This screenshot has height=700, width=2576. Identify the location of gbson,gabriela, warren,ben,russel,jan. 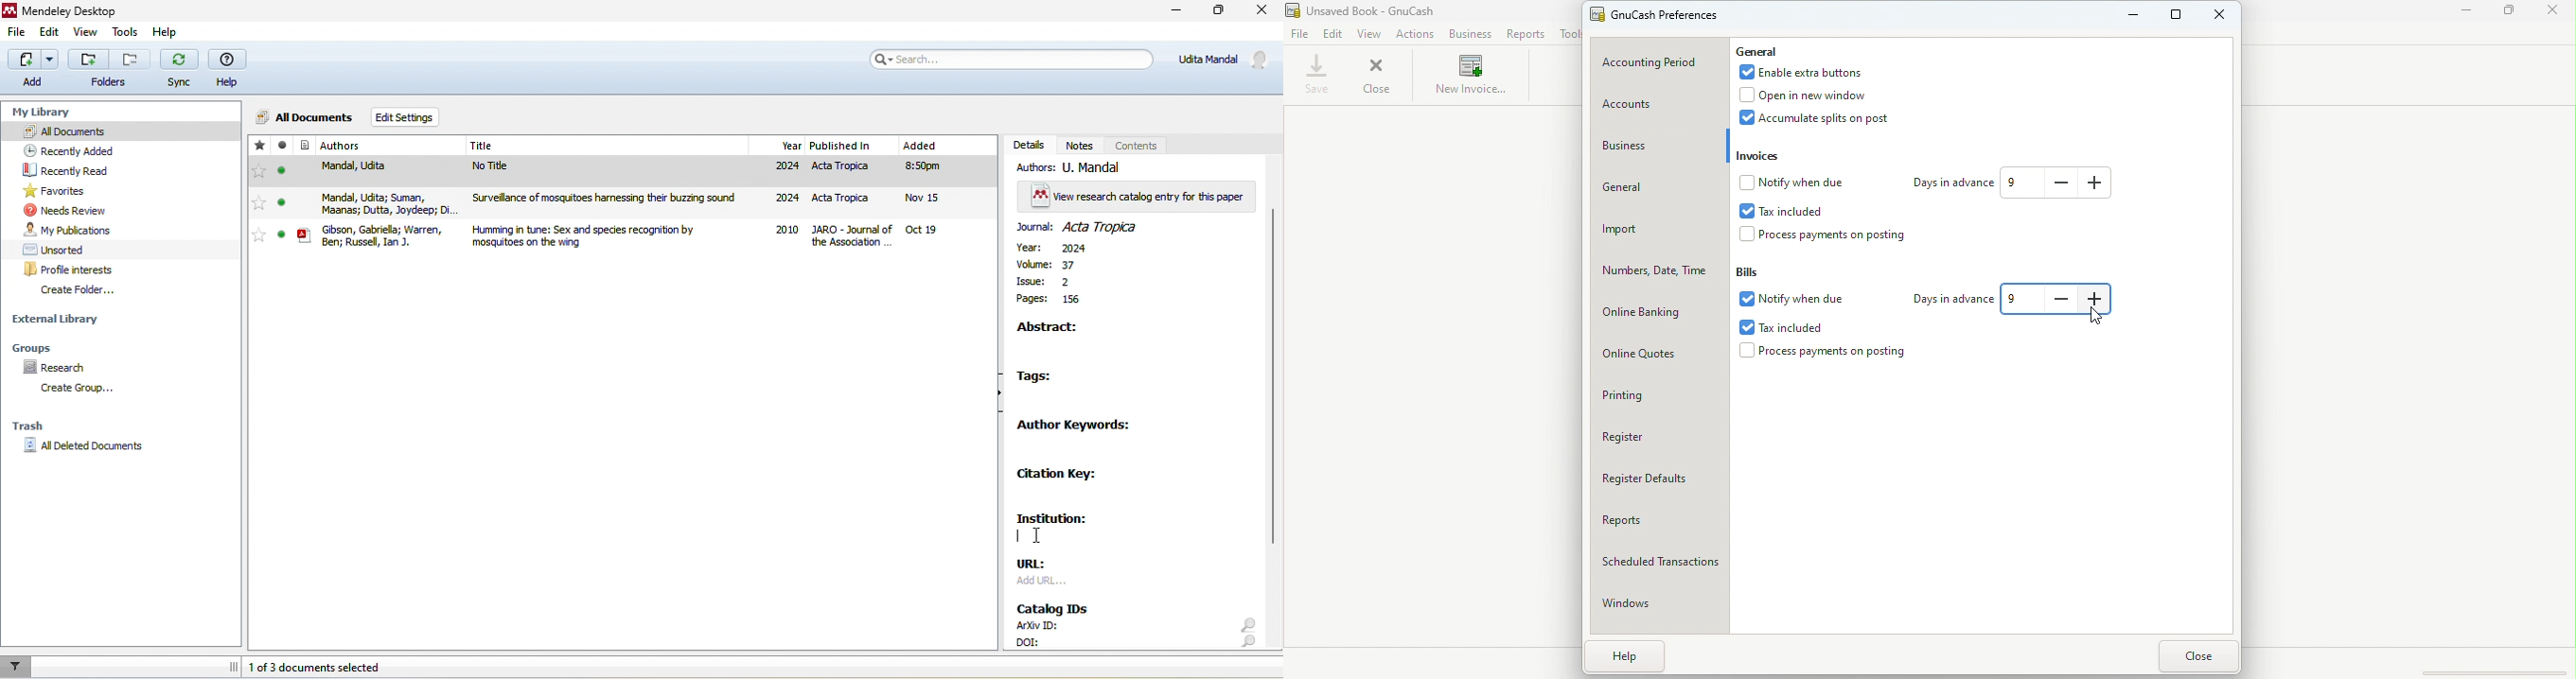
(369, 234).